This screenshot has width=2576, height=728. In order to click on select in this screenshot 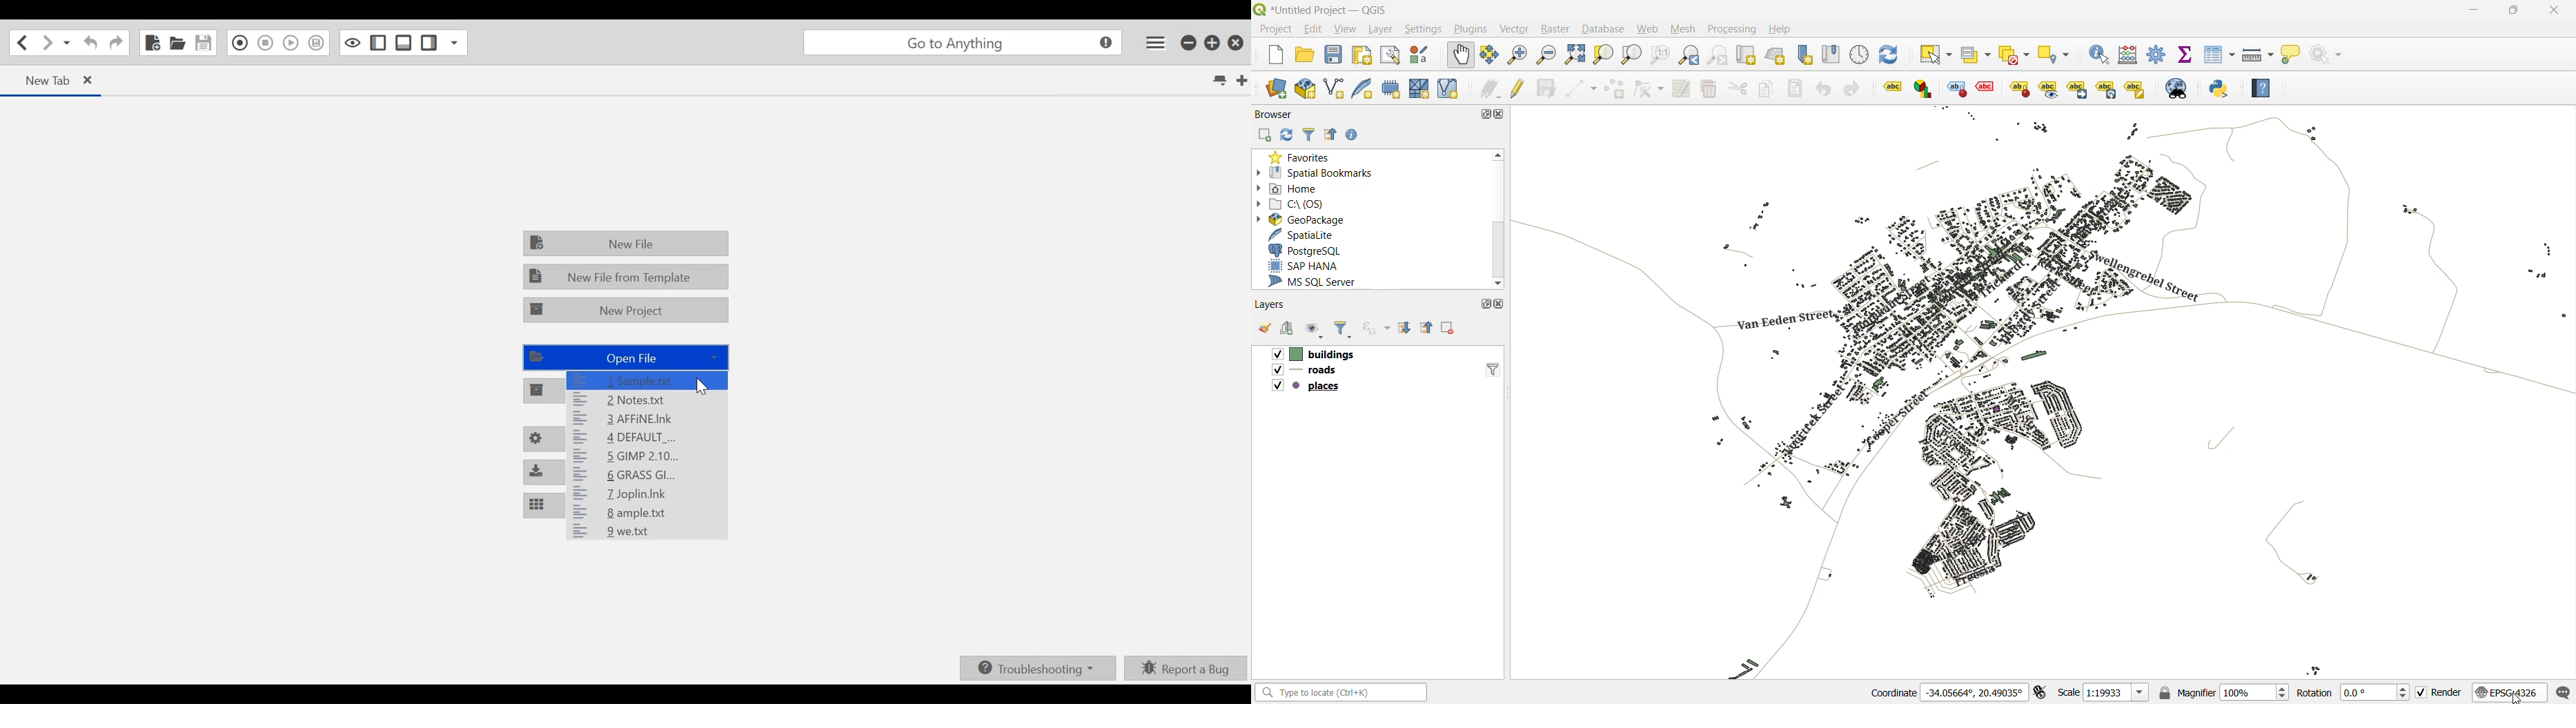, I will do `click(1937, 53)`.